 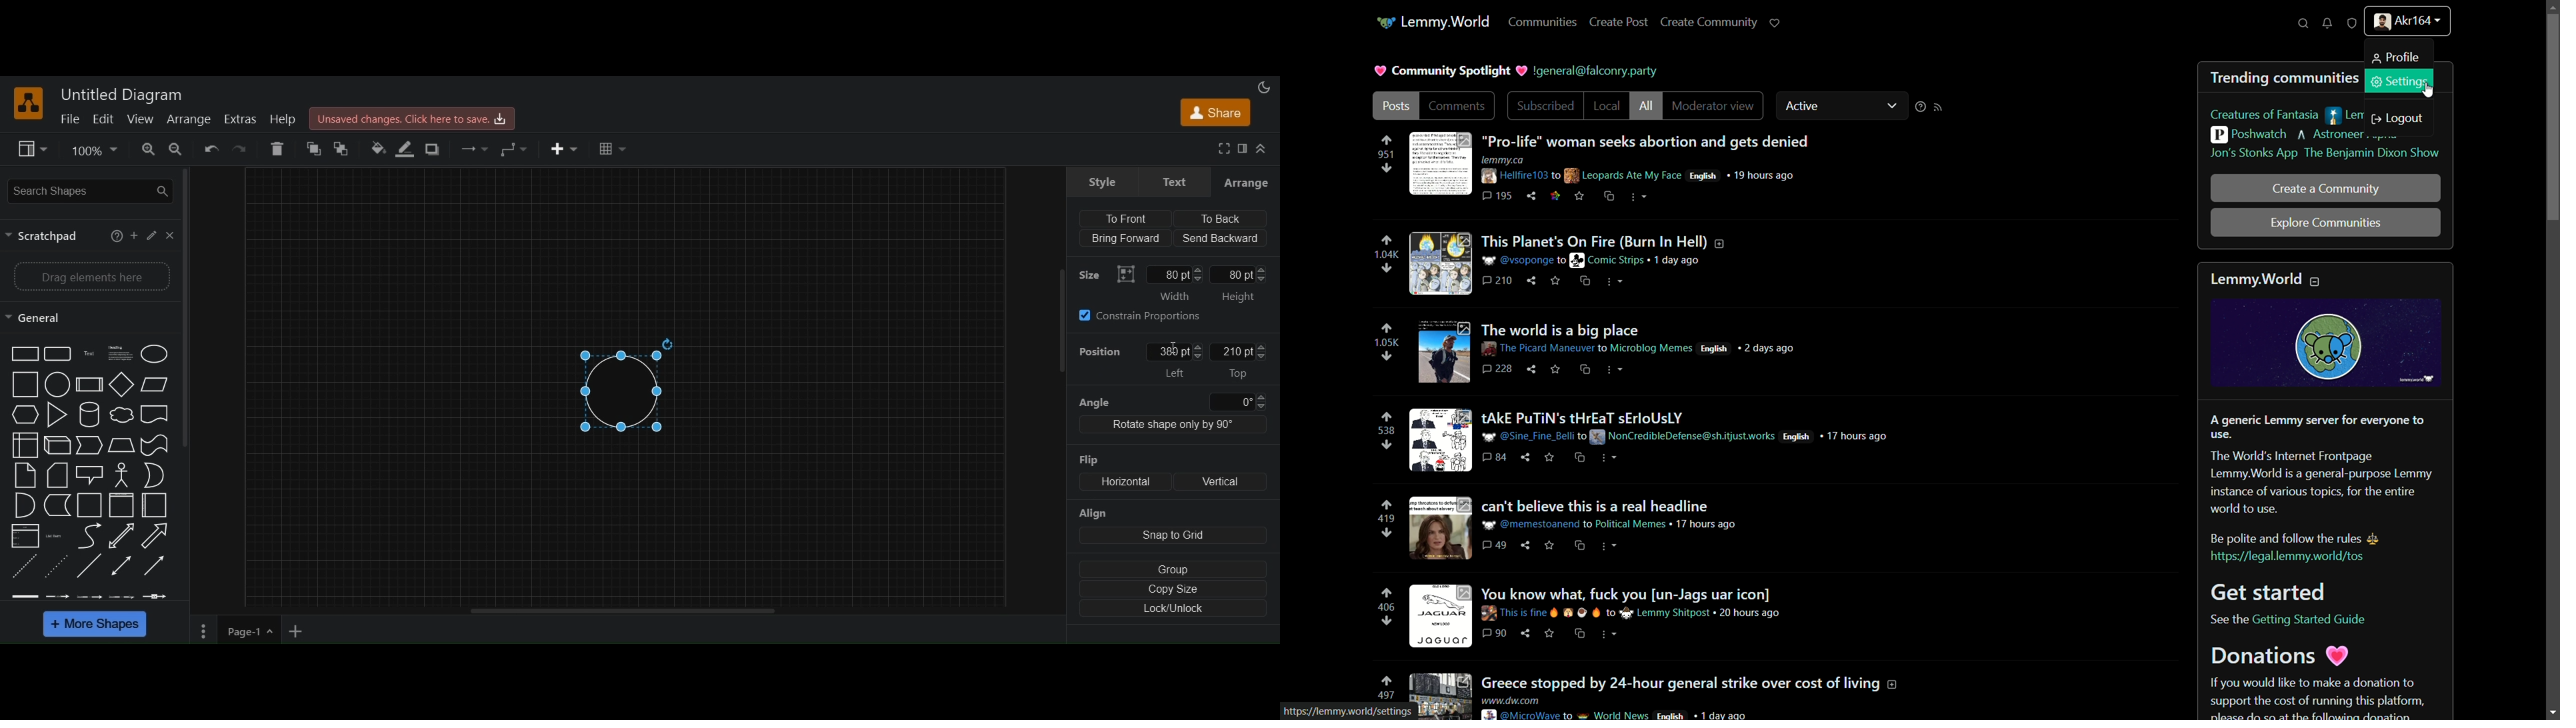 What do you see at coordinates (155, 505) in the screenshot?
I see `Quater Square` at bounding box center [155, 505].